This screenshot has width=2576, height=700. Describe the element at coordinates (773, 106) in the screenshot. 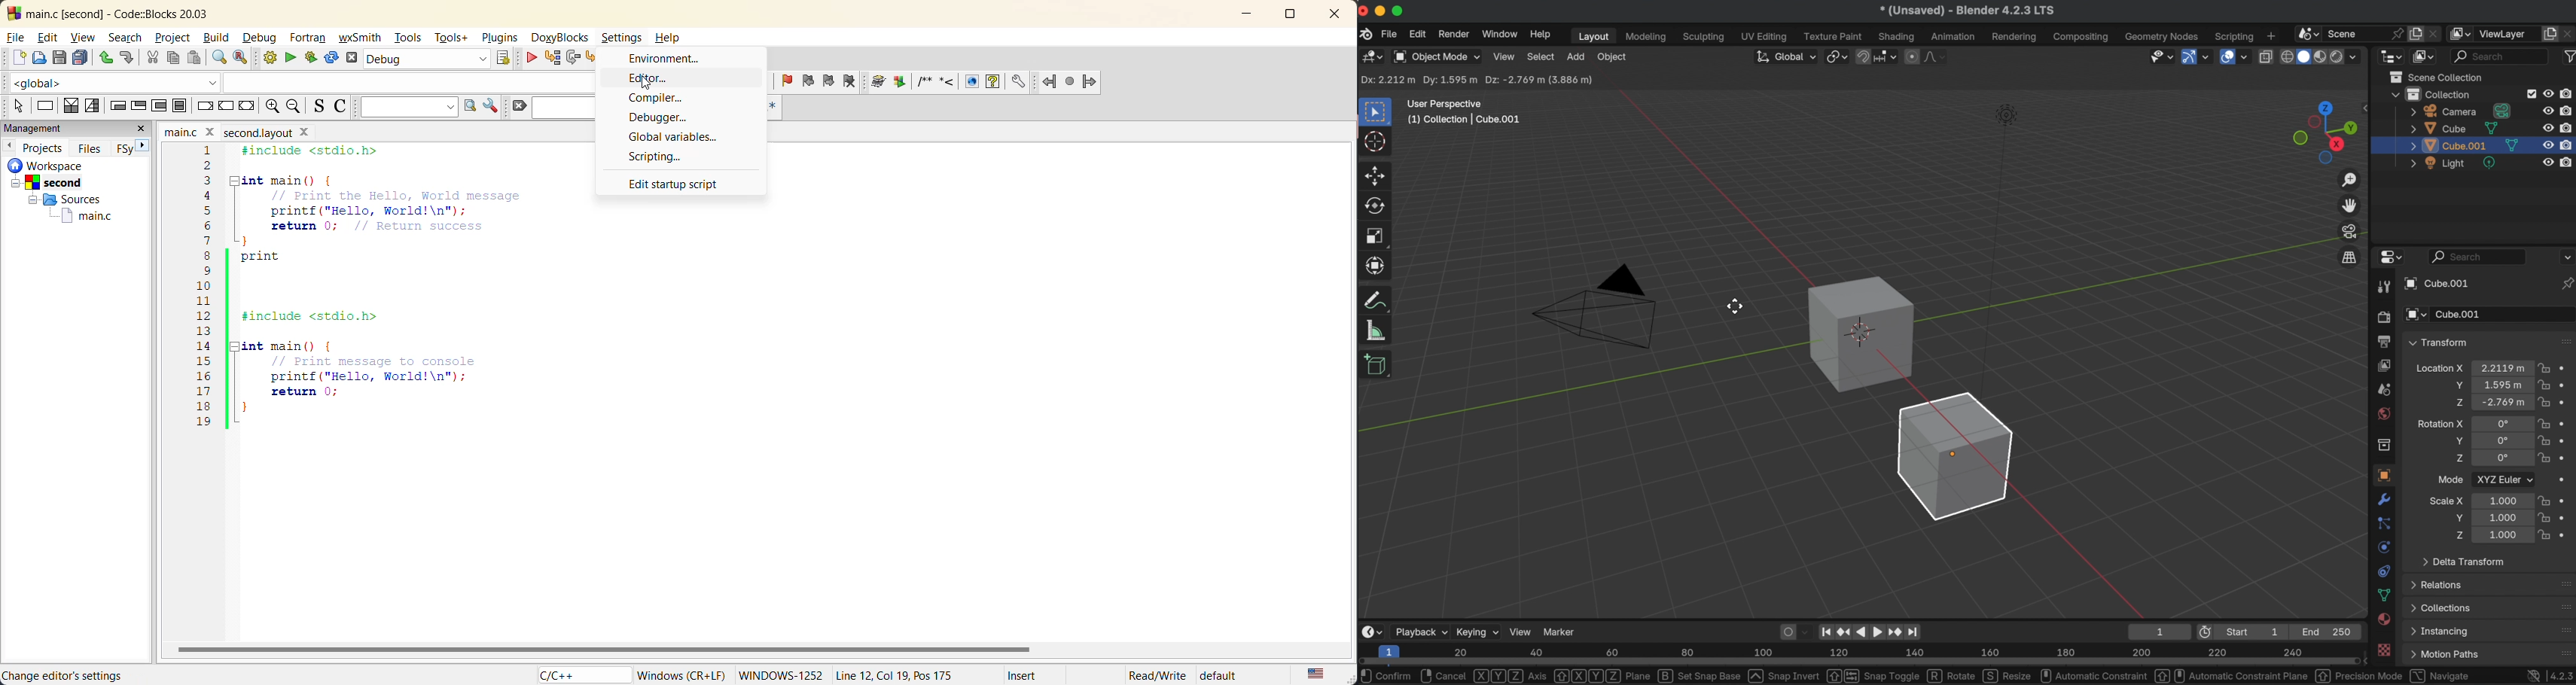

I see `use regex` at that location.